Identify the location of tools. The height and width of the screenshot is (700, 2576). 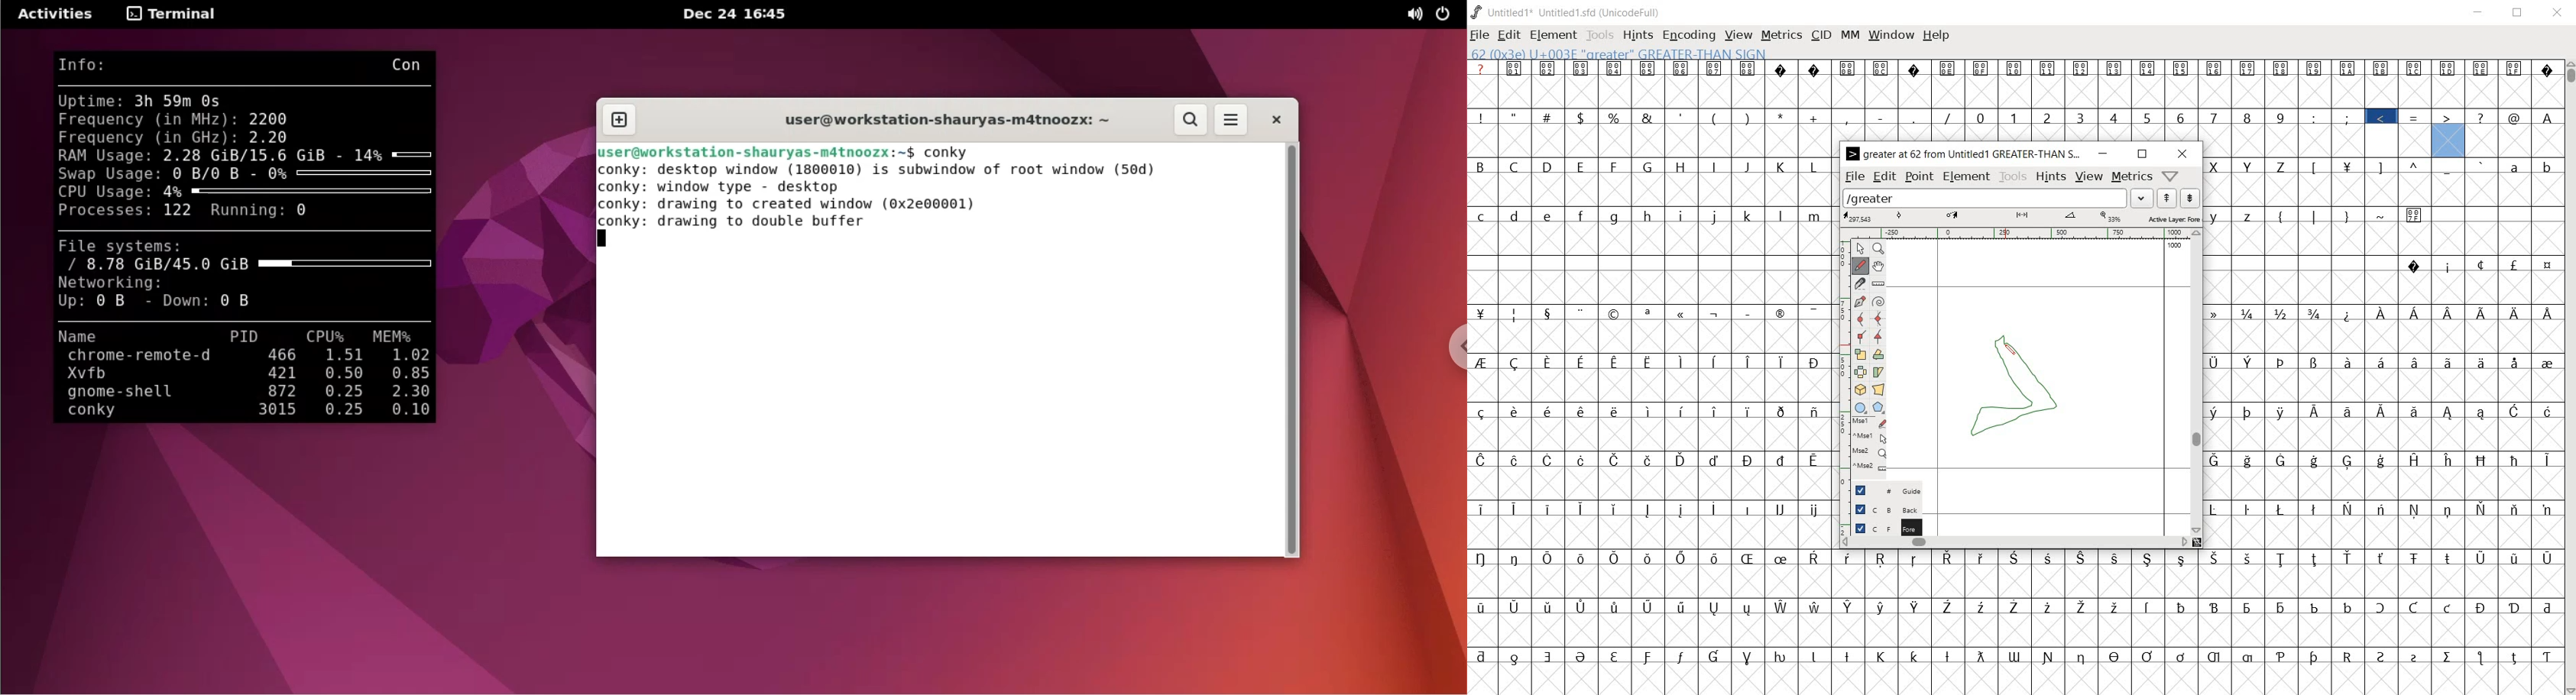
(2014, 177).